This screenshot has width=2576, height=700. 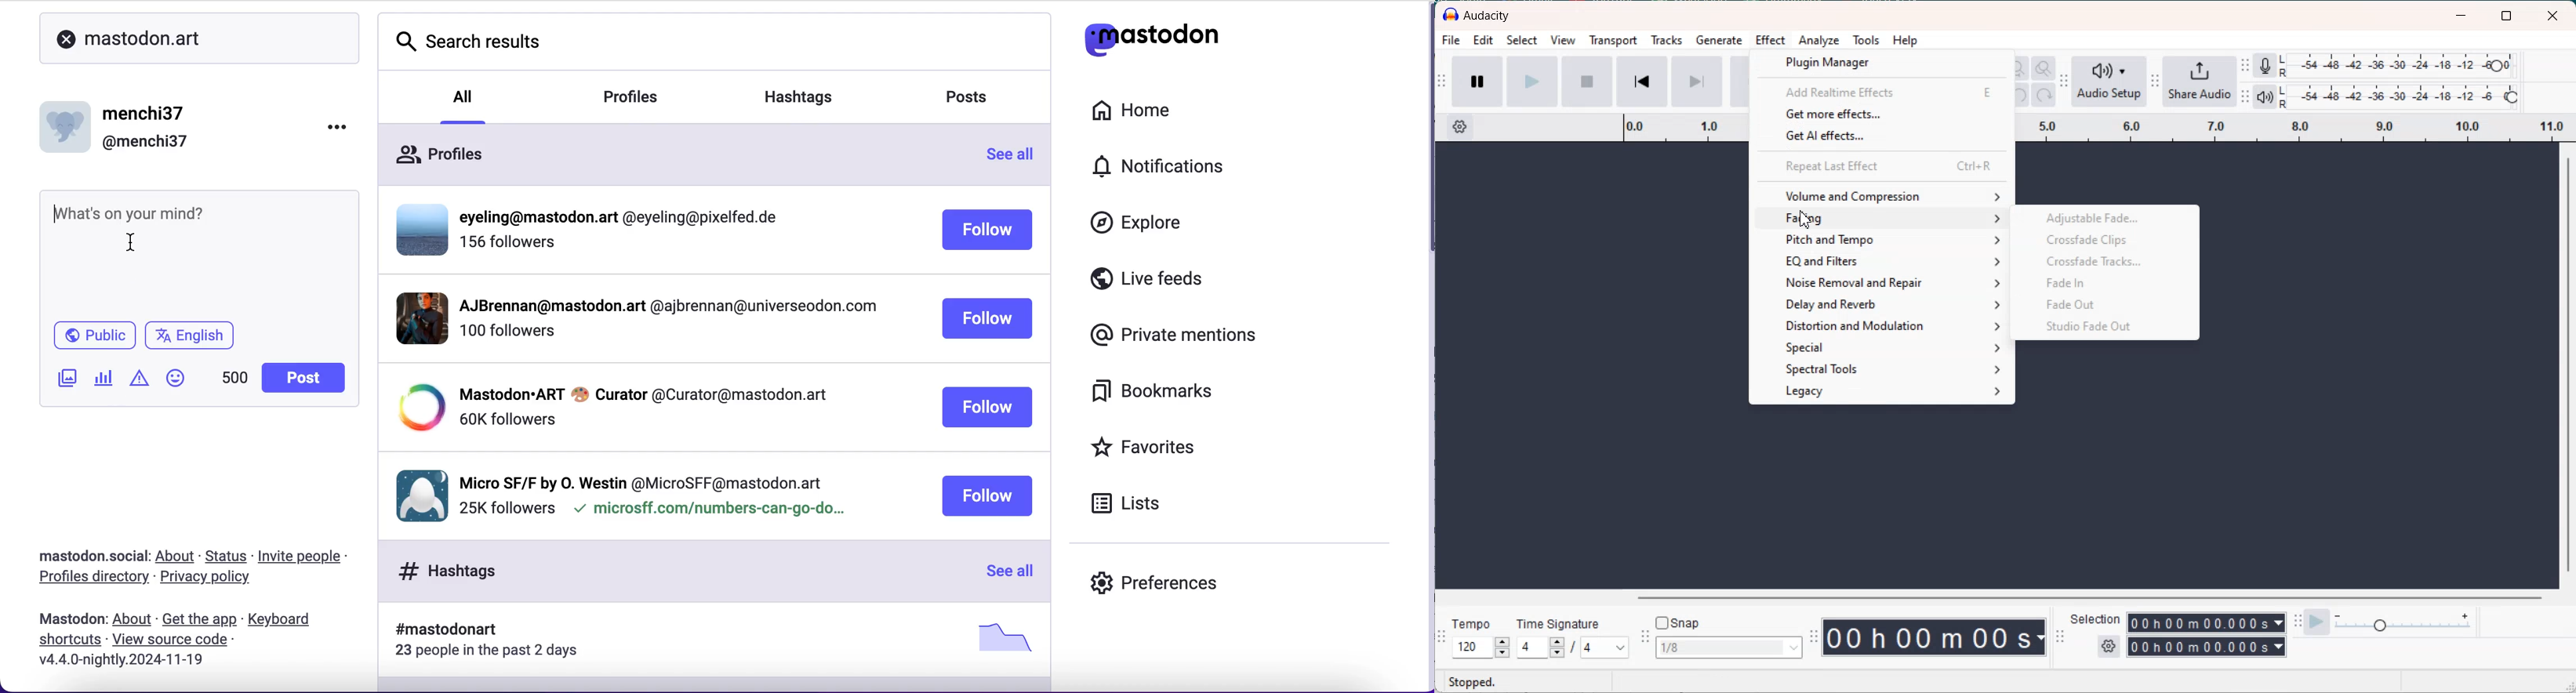 What do you see at coordinates (1883, 262) in the screenshot?
I see `EQ and filters` at bounding box center [1883, 262].